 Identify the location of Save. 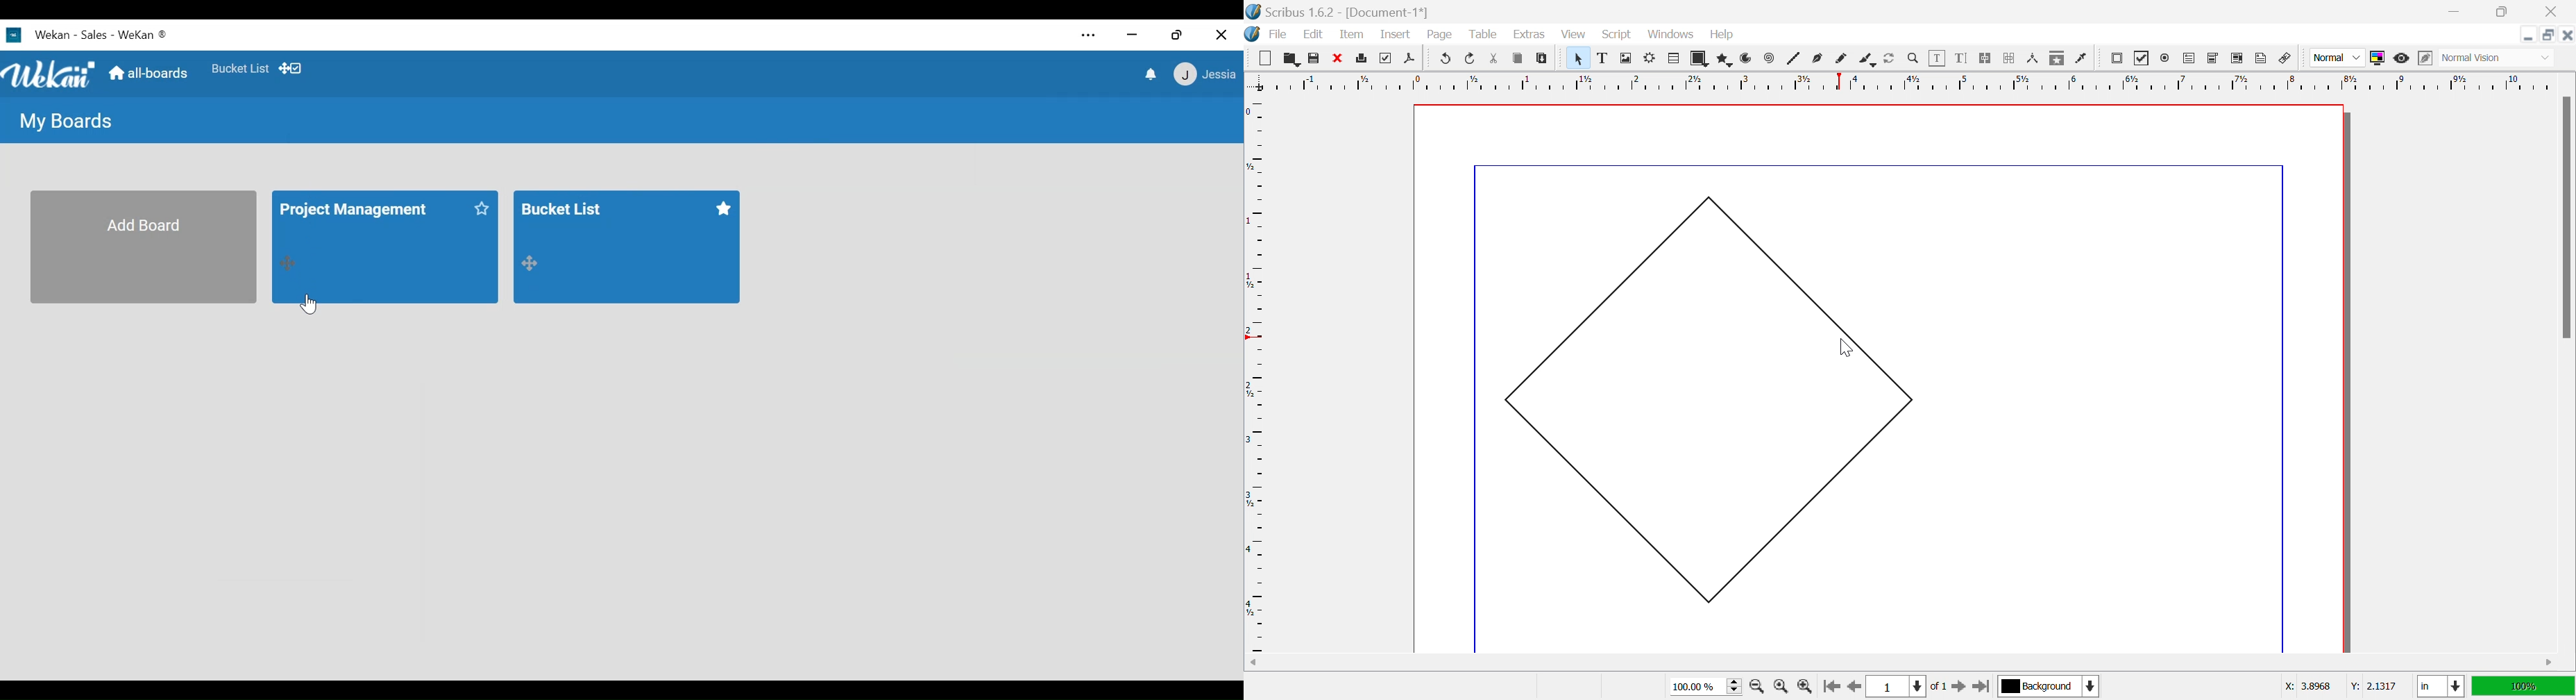
(1311, 56).